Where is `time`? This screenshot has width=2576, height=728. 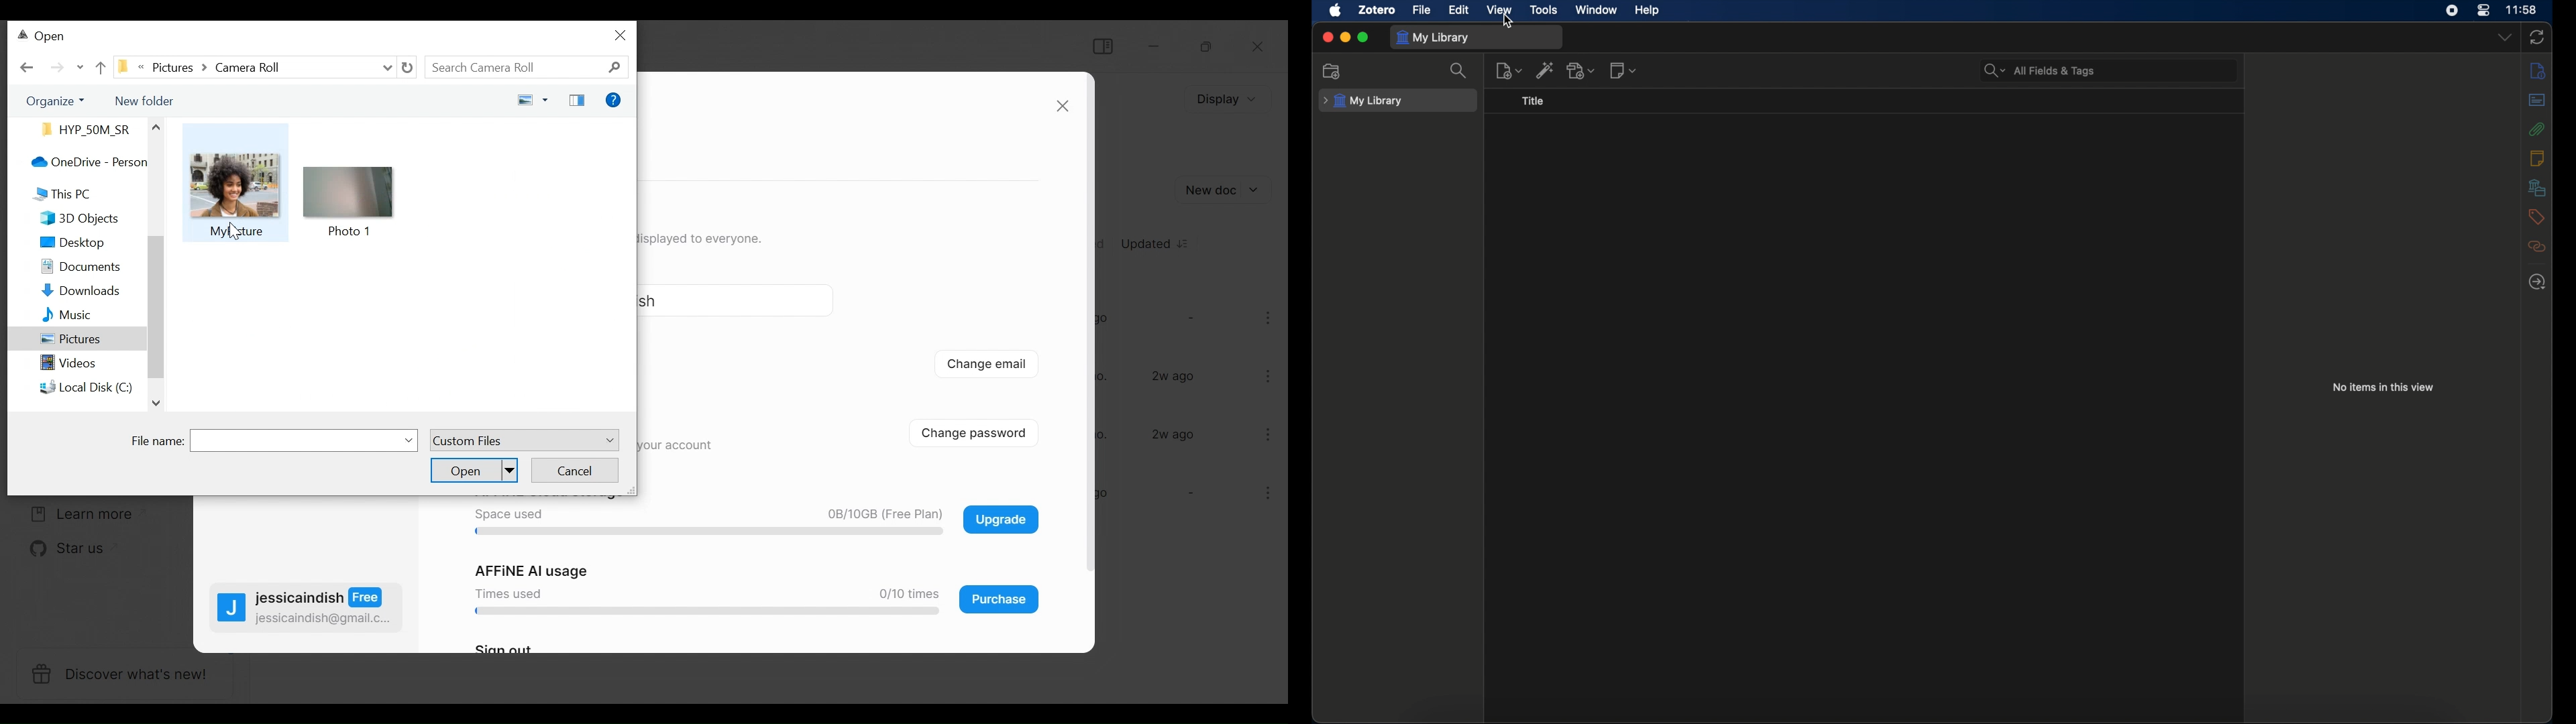
time is located at coordinates (2521, 10).